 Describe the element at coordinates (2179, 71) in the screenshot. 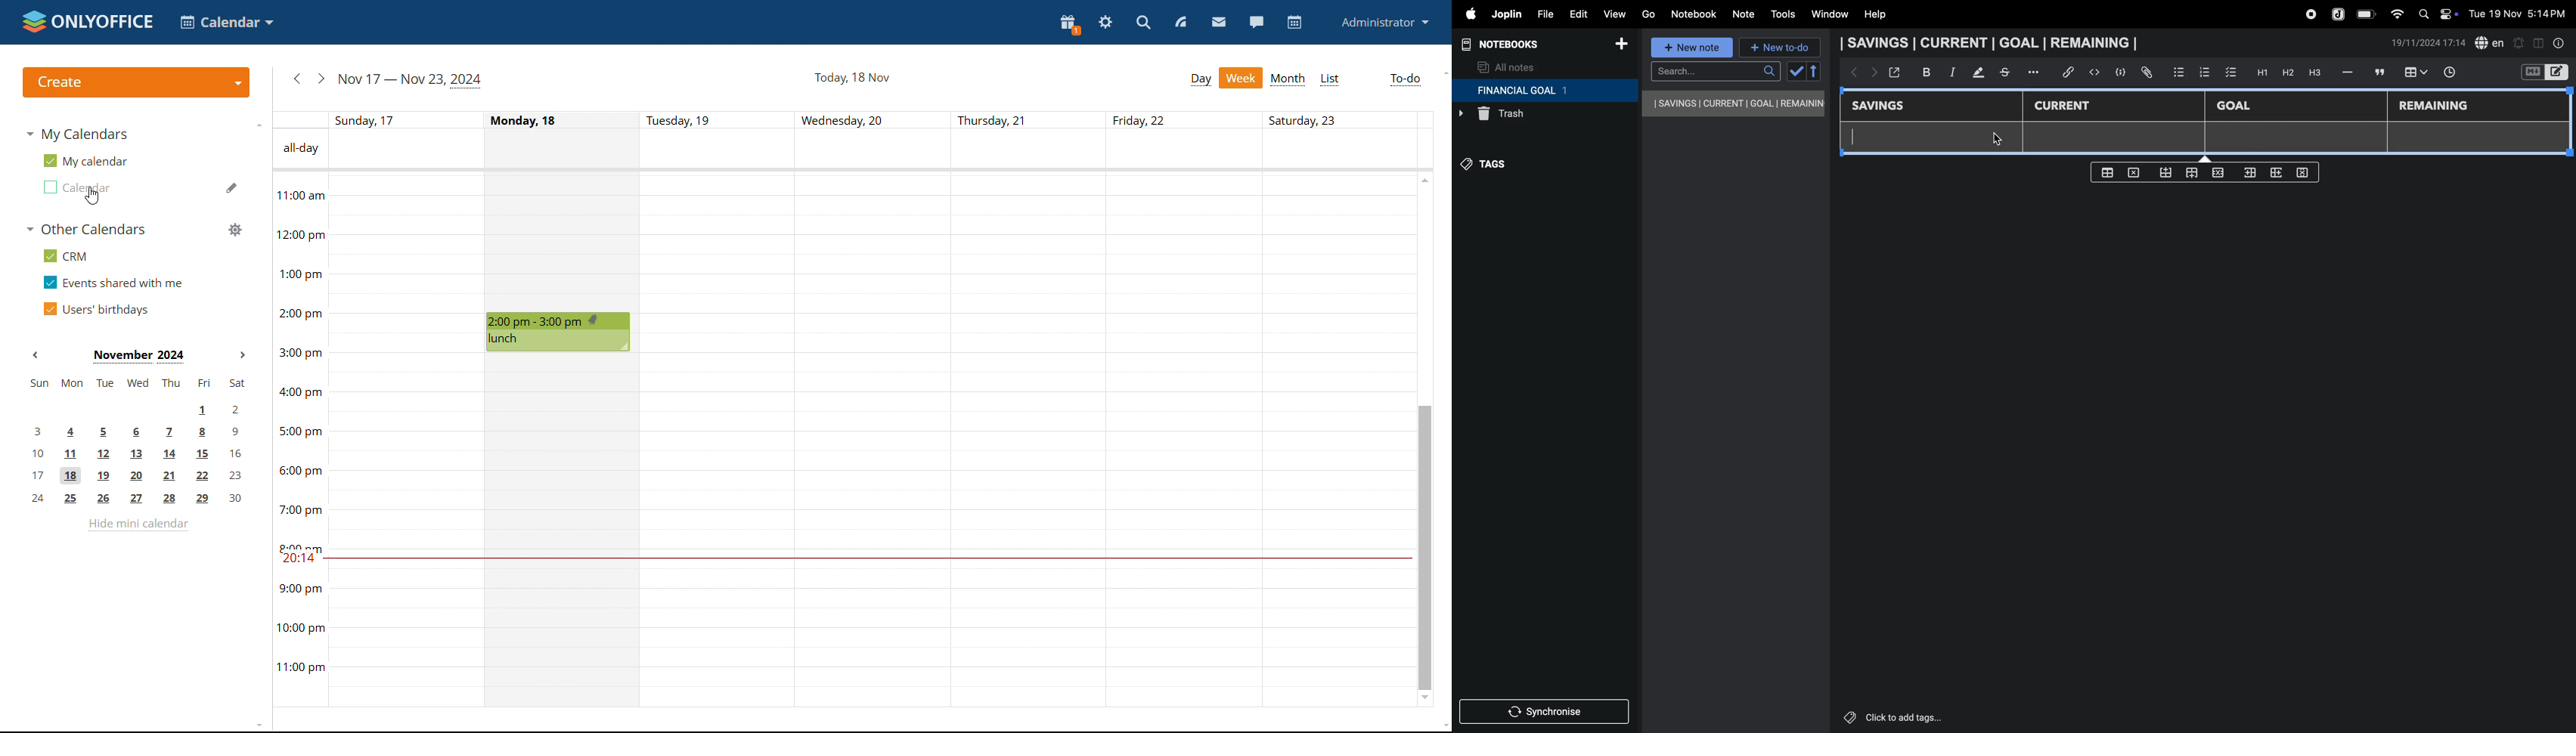

I see `bullet list` at that location.